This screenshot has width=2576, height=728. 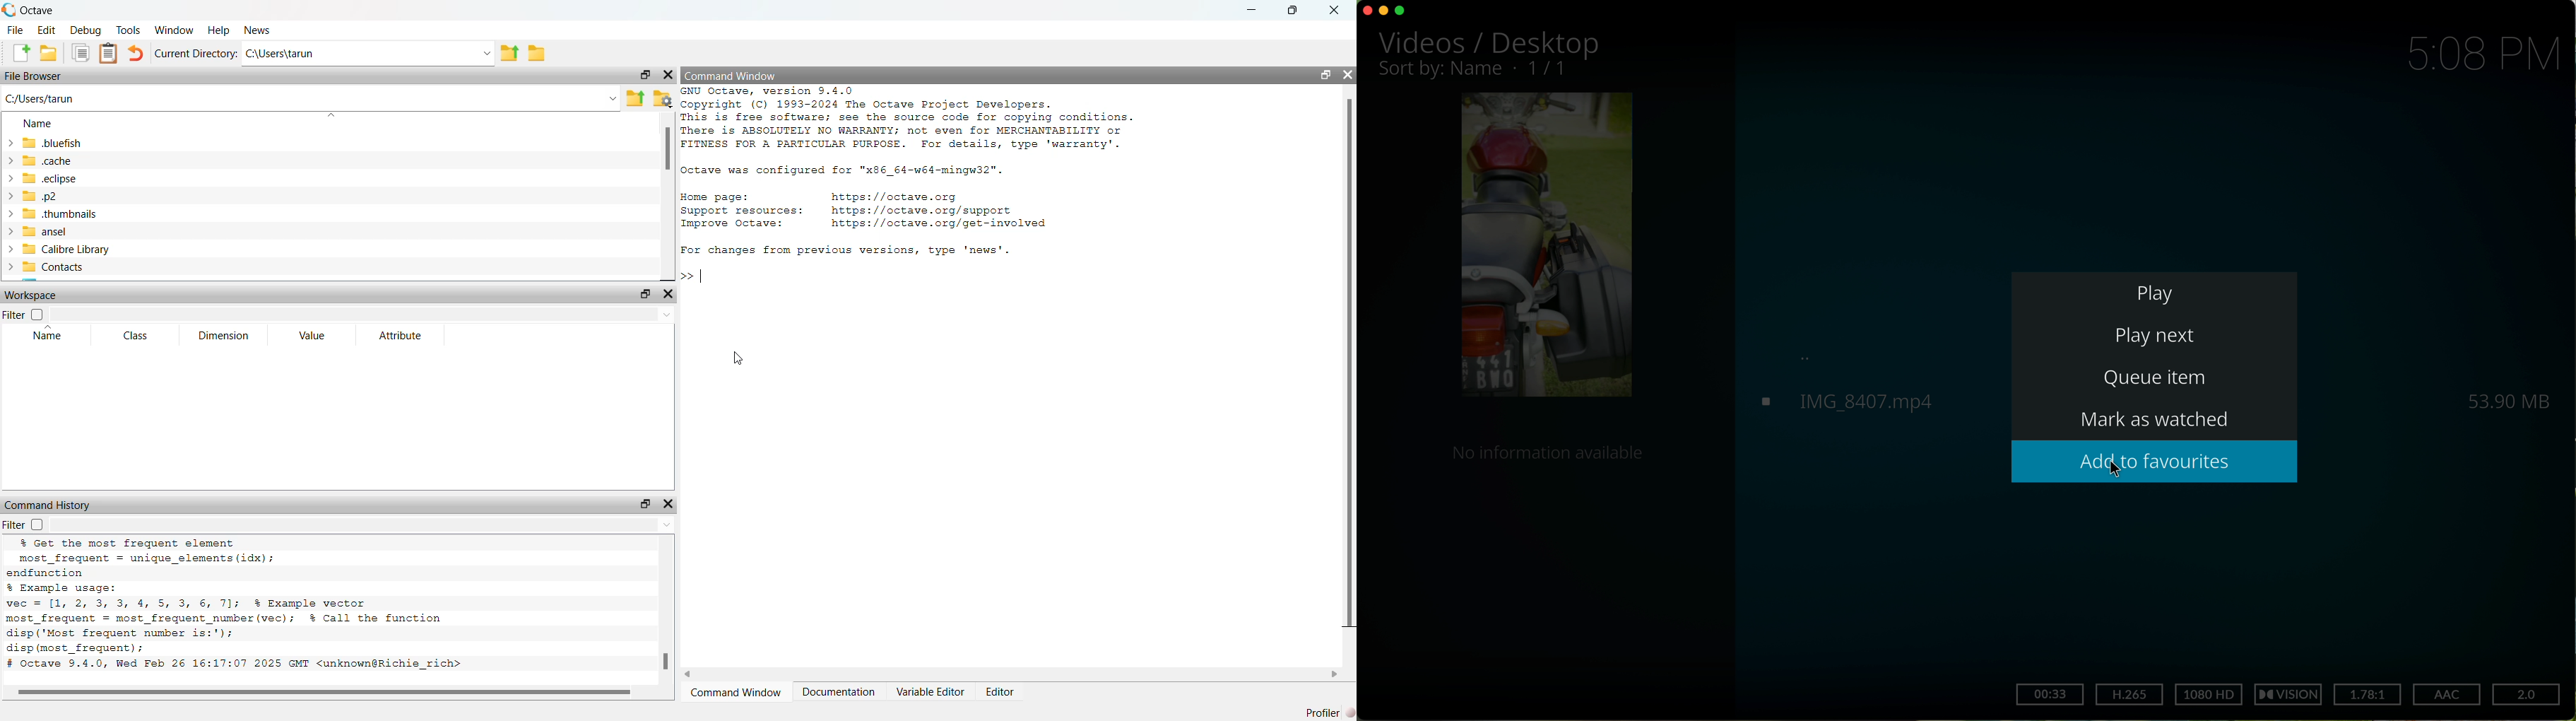 What do you see at coordinates (87, 29) in the screenshot?
I see `Debug` at bounding box center [87, 29].